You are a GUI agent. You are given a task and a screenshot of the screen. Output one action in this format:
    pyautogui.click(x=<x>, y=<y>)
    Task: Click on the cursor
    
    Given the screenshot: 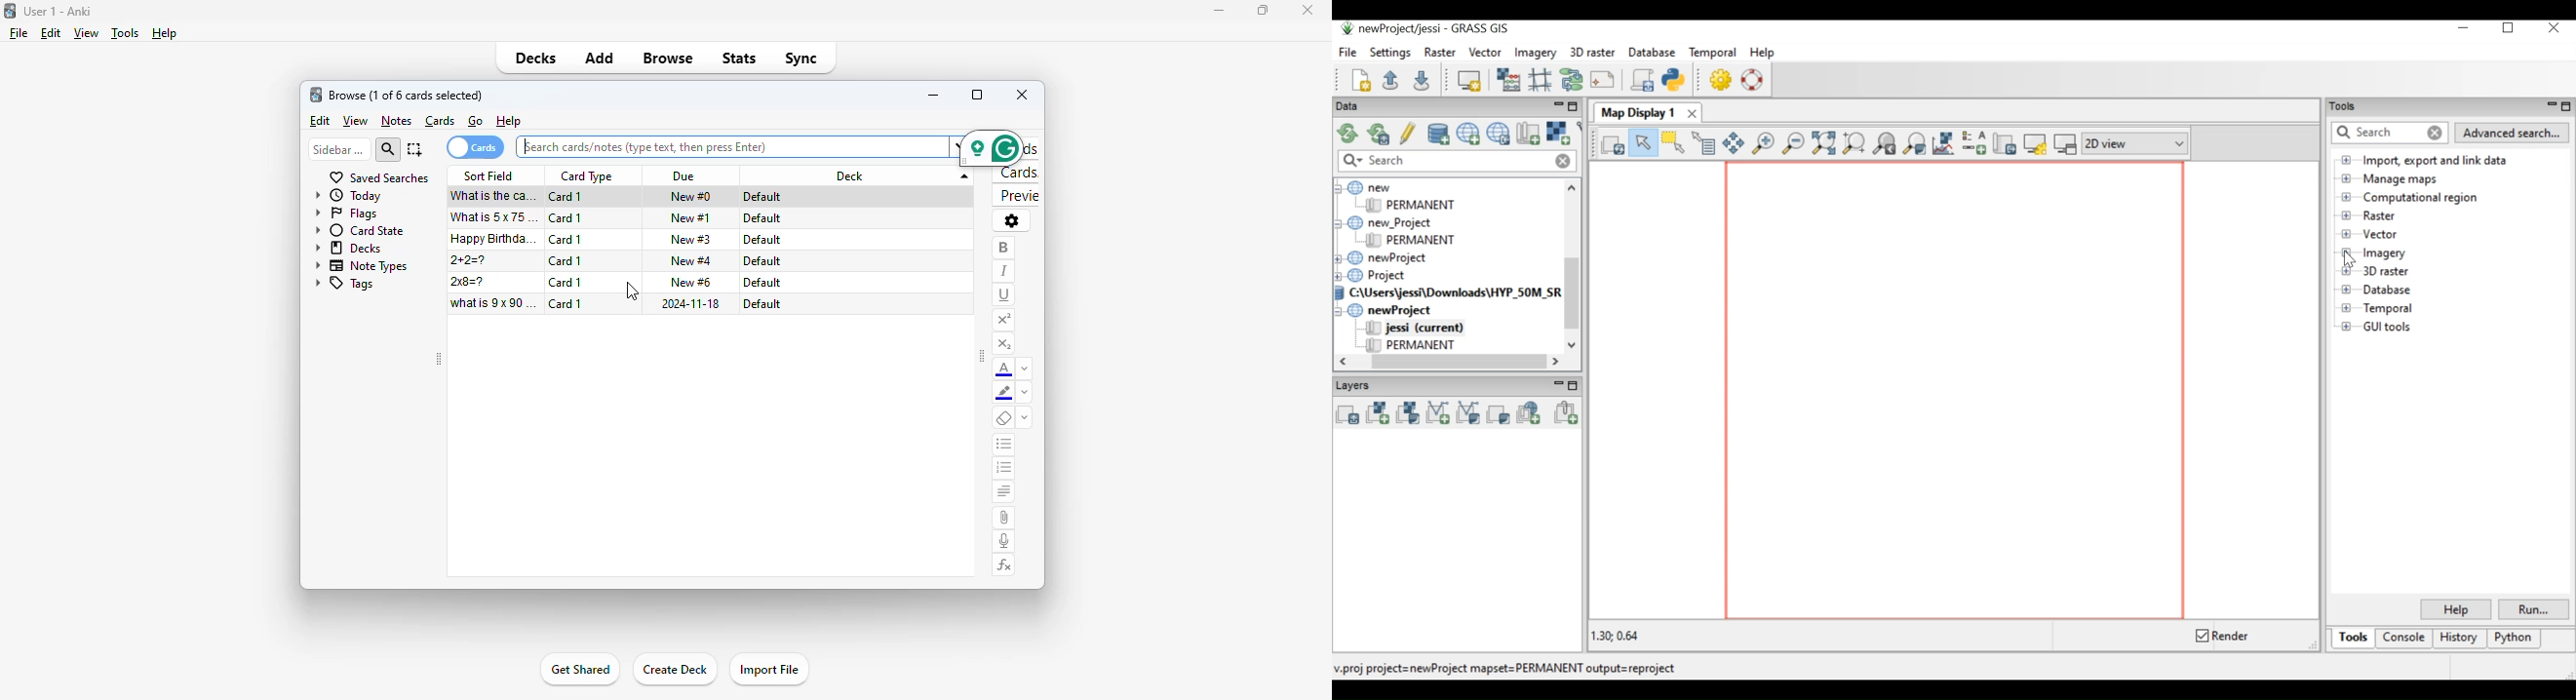 What is the action you would take?
    pyautogui.click(x=632, y=291)
    